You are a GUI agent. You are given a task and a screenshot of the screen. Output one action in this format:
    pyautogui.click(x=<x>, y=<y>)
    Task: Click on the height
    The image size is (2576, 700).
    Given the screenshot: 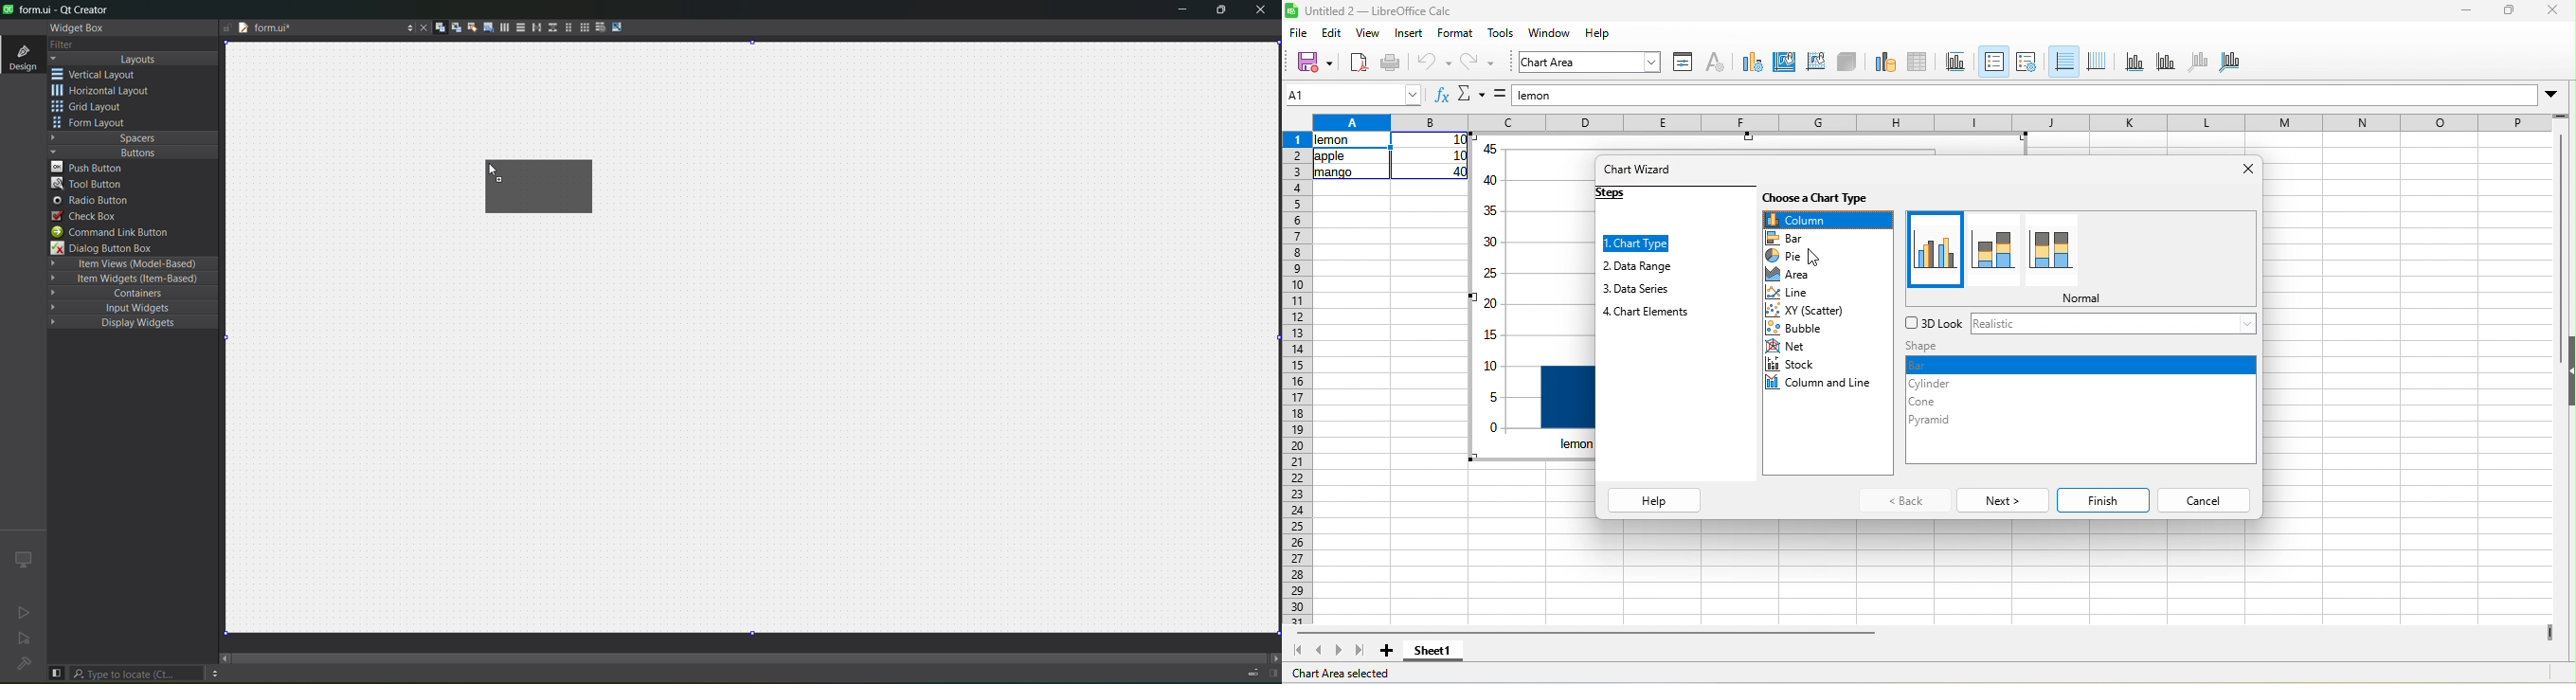 What is the action you would take?
    pyautogui.click(x=2567, y=371)
    